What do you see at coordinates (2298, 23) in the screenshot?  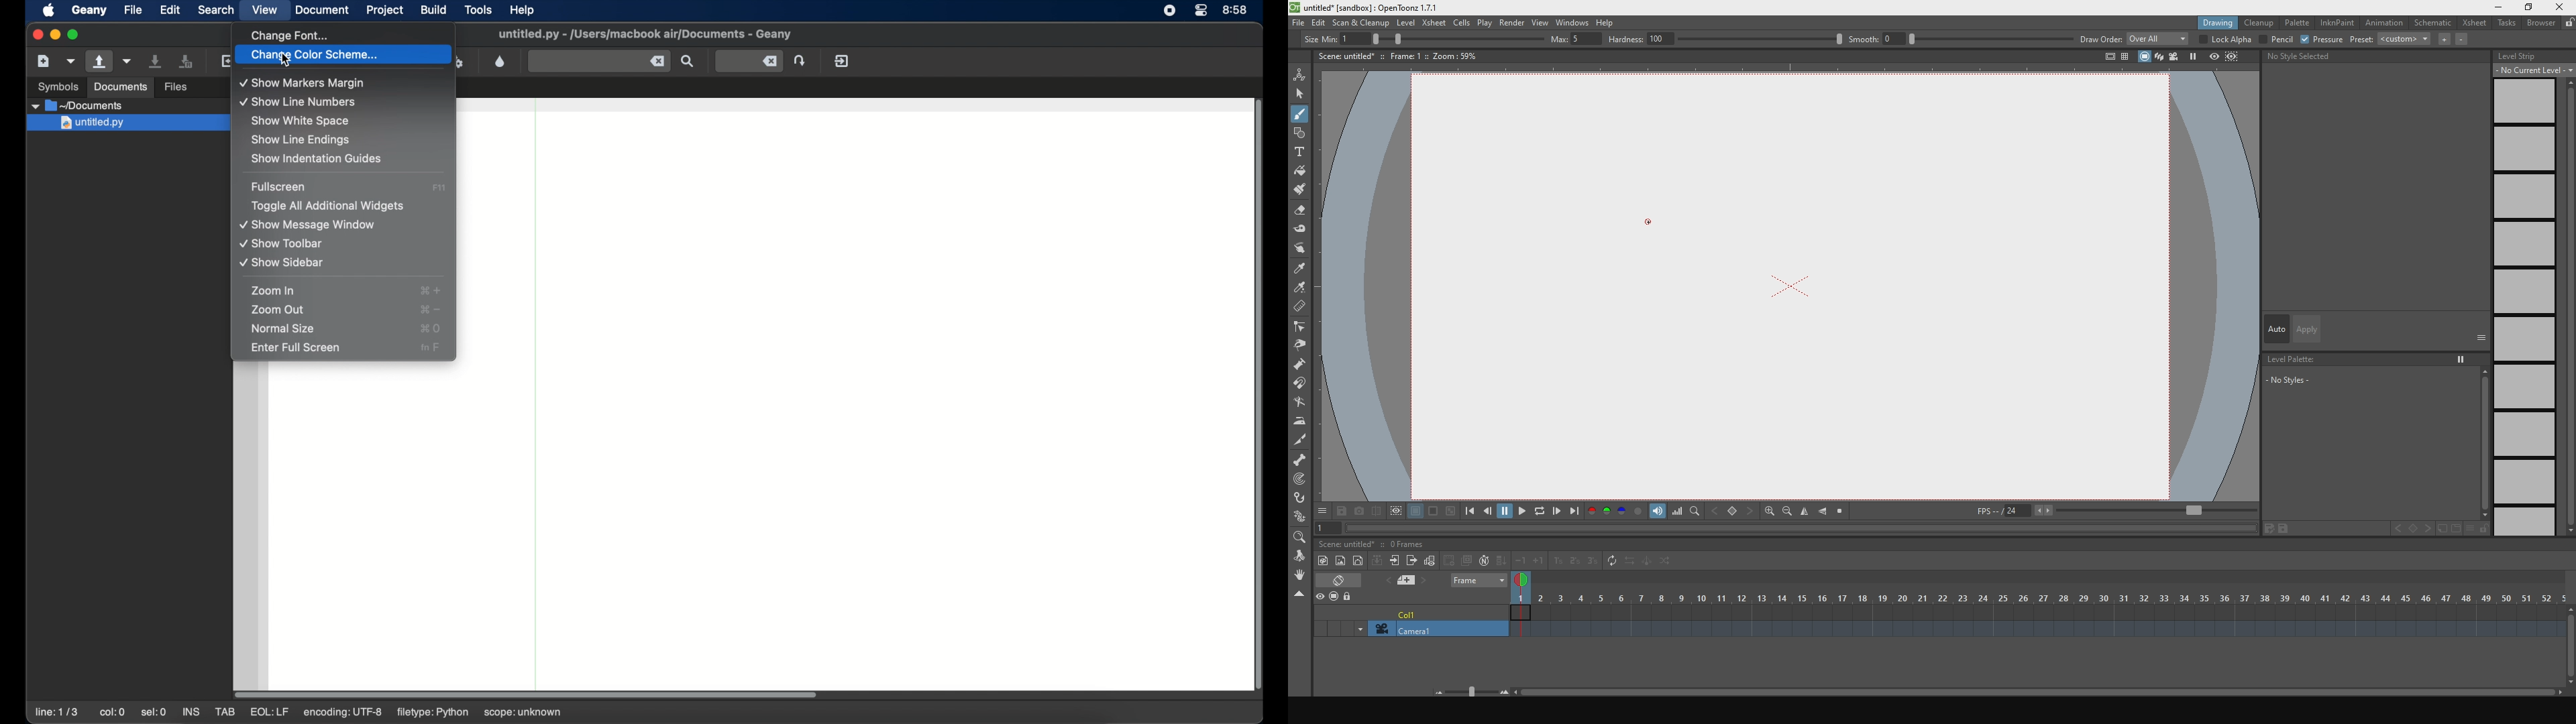 I see `palette` at bounding box center [2298, 23].